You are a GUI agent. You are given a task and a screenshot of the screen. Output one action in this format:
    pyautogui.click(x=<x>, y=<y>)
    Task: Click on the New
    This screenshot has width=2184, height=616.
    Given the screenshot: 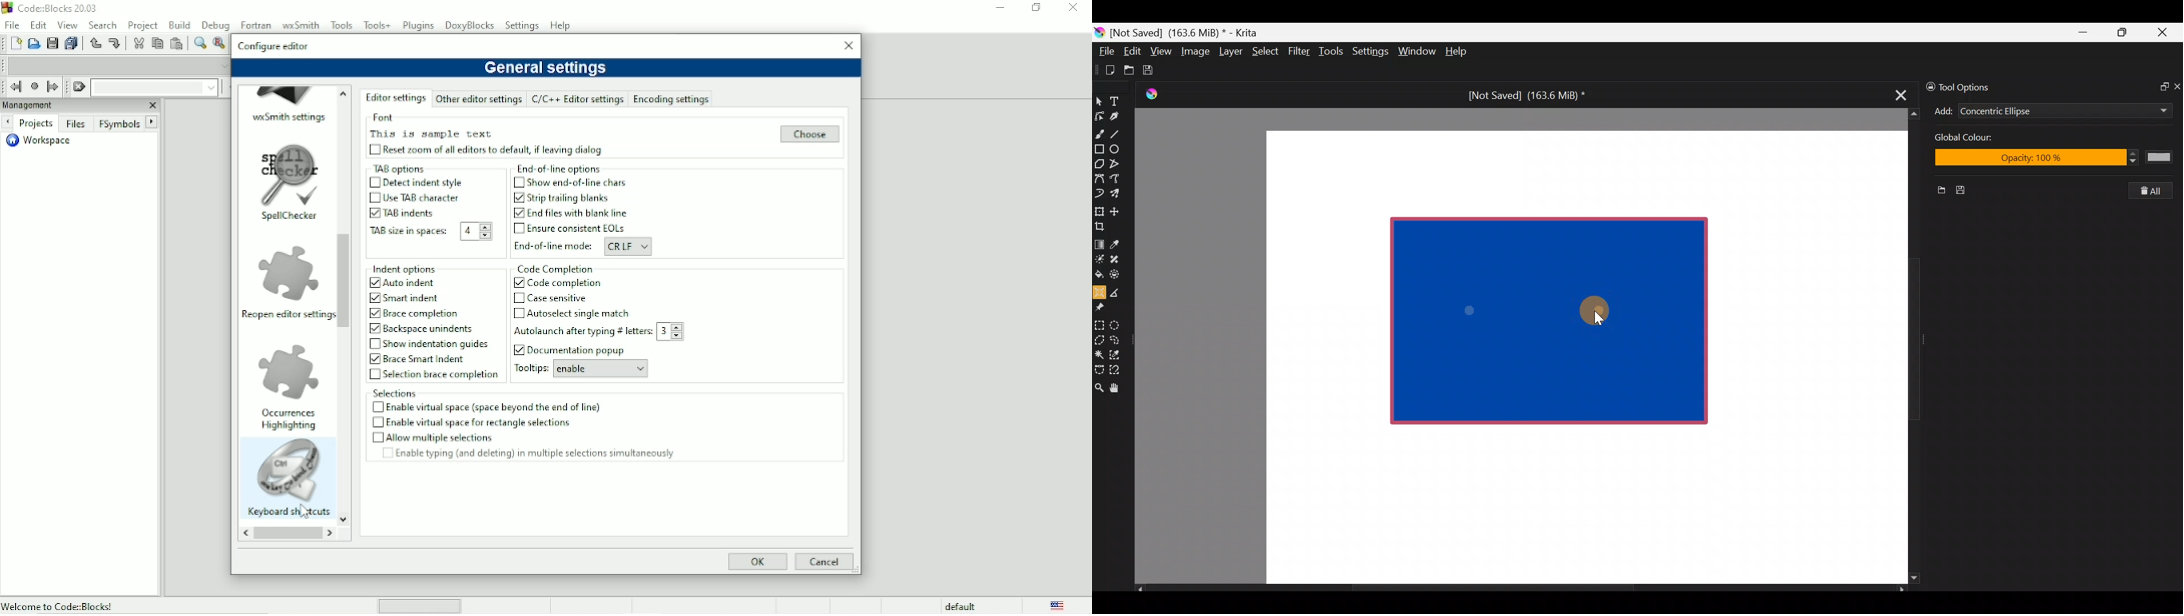 What is the action you would take?
    pyautogui.click(x=1937, y=192)
    